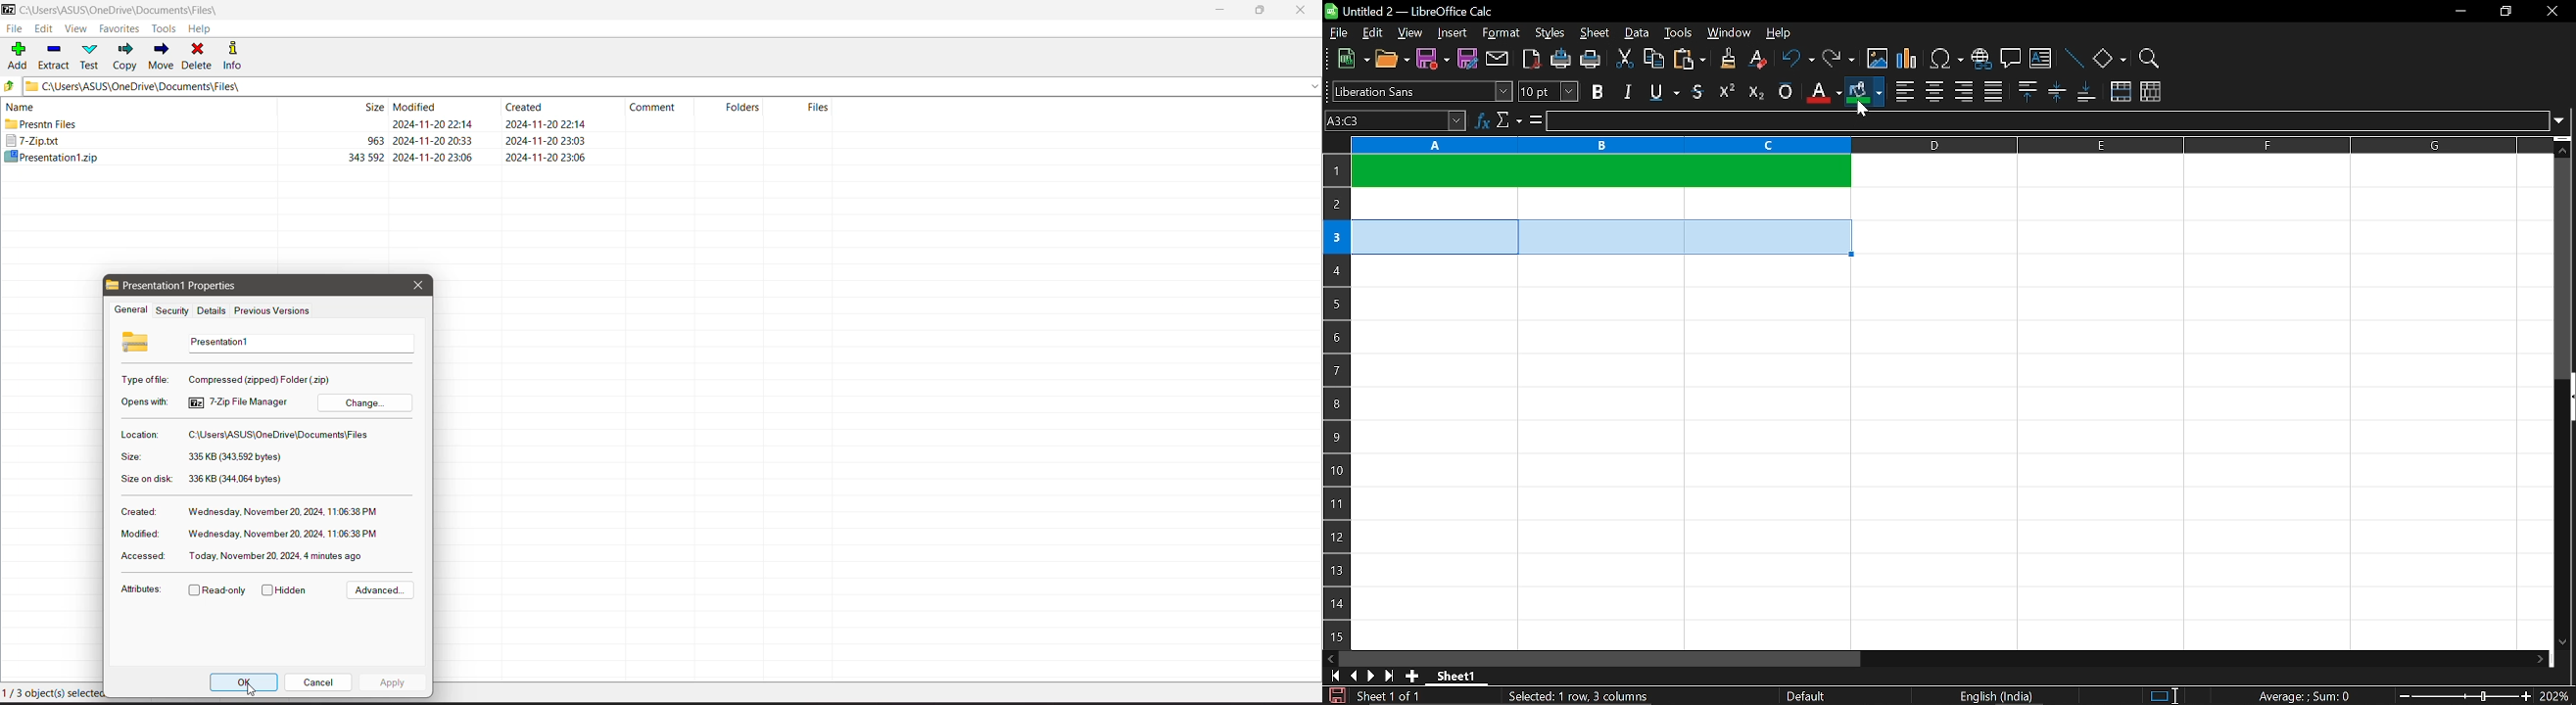 Image resolution: width=2576 pixels, height=728 pixels. I want to click on print directly, so click(1559, 60).